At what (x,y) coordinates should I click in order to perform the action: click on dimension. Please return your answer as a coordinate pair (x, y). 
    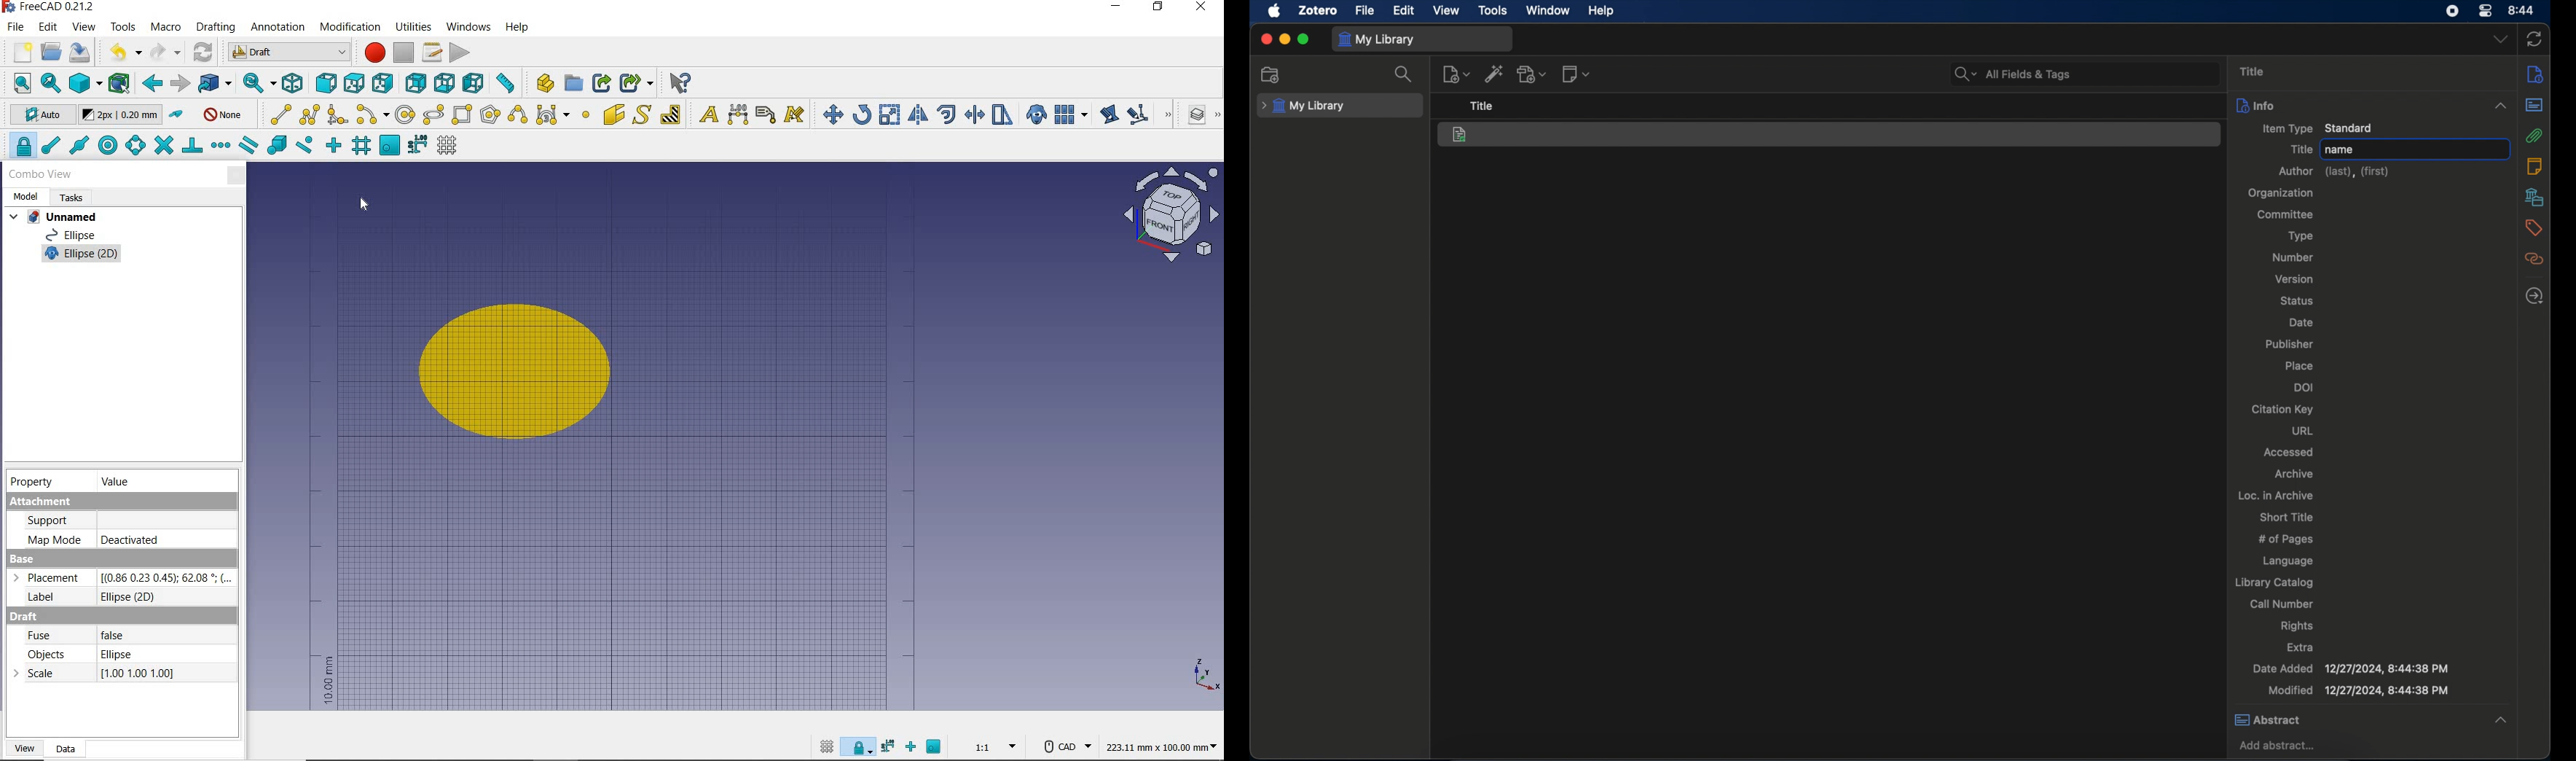
    Looking at the image, I should click on (1161, 750).